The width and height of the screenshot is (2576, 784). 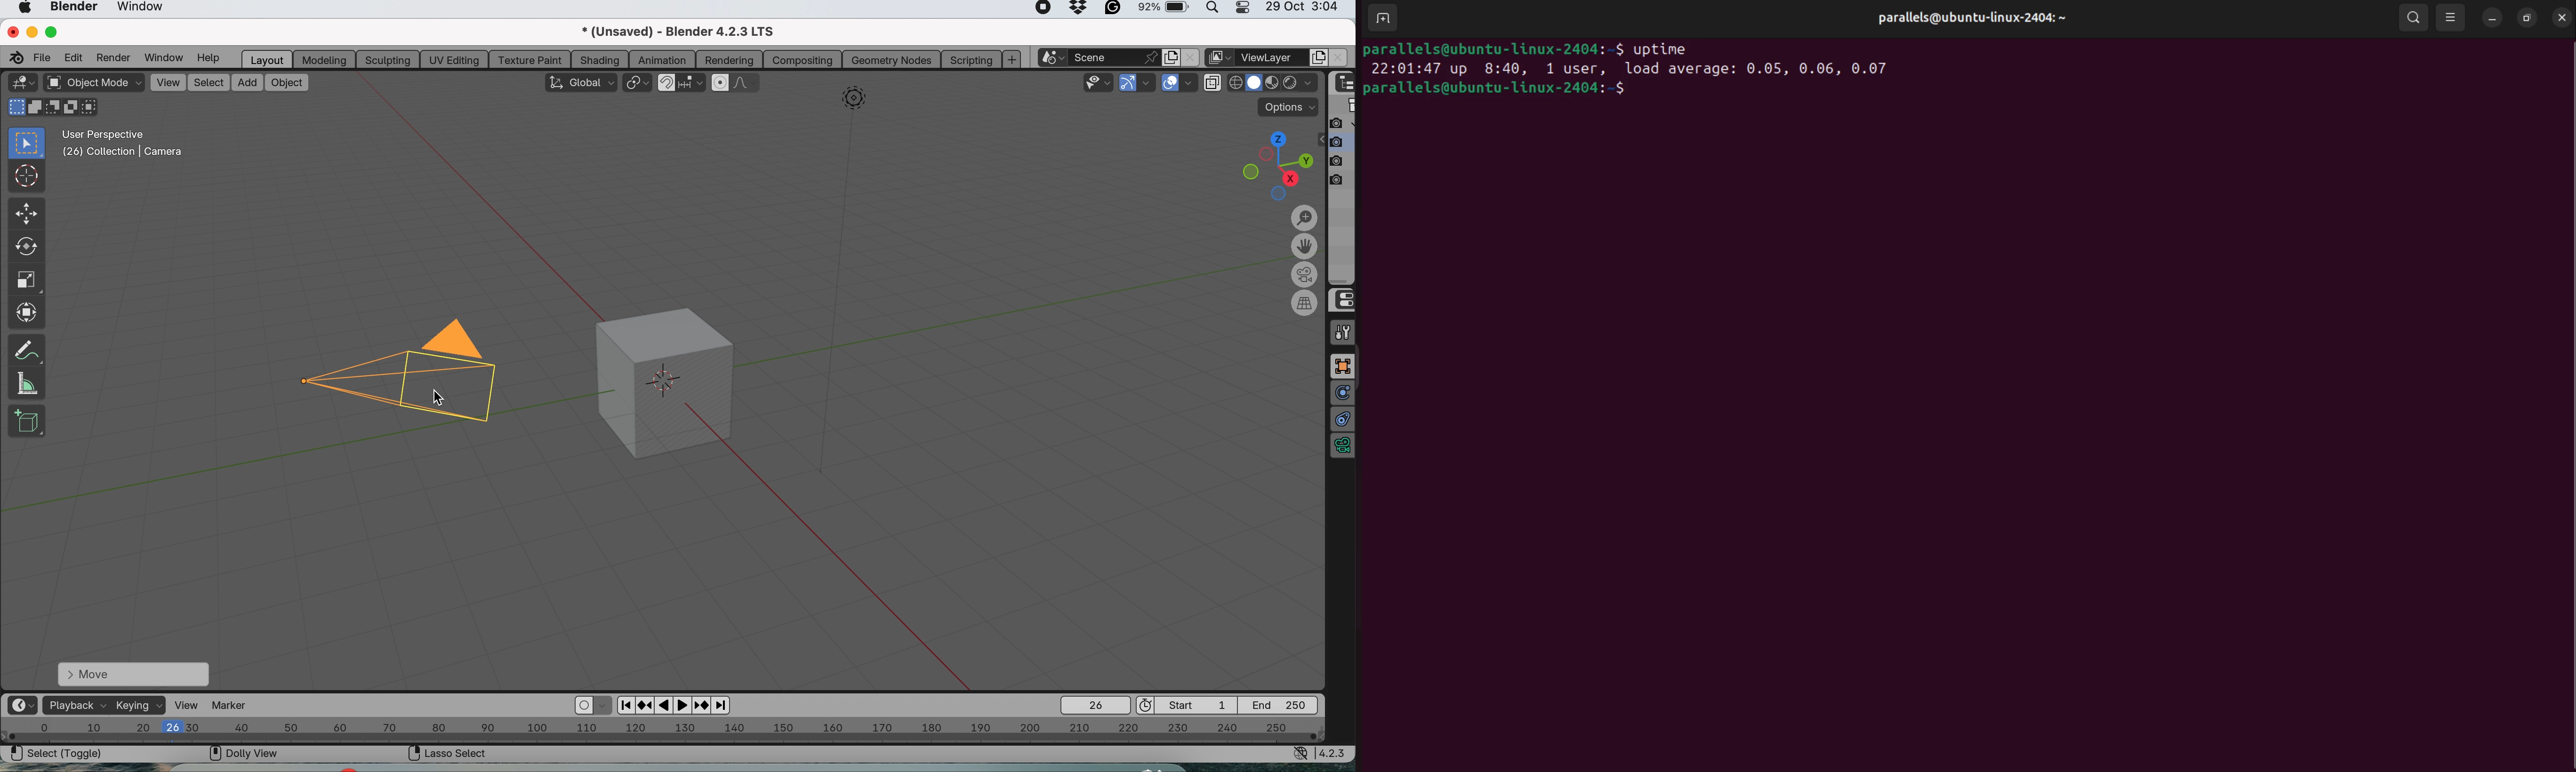 What do you see at coordinates (1272, 58) in the screenshot?
I see `view layer` at bounding box center [1272, 58].